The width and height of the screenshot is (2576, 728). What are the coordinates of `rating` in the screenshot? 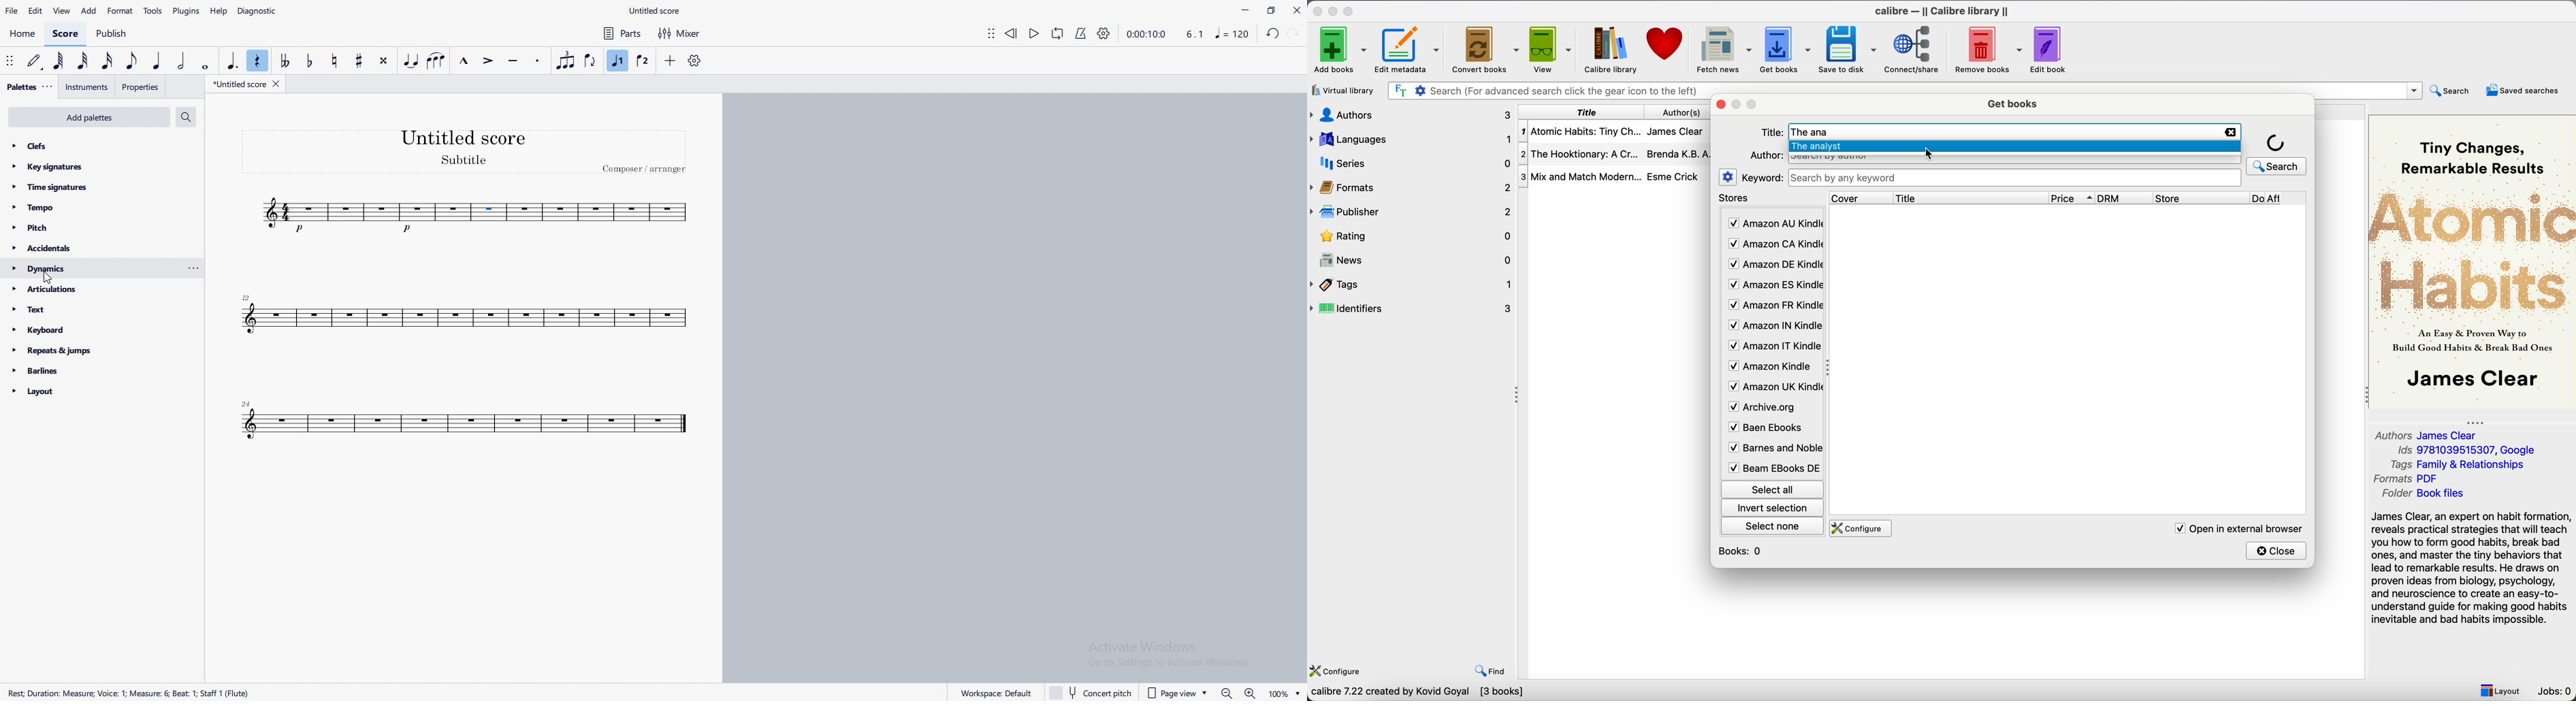 It's located at (1413, 236).